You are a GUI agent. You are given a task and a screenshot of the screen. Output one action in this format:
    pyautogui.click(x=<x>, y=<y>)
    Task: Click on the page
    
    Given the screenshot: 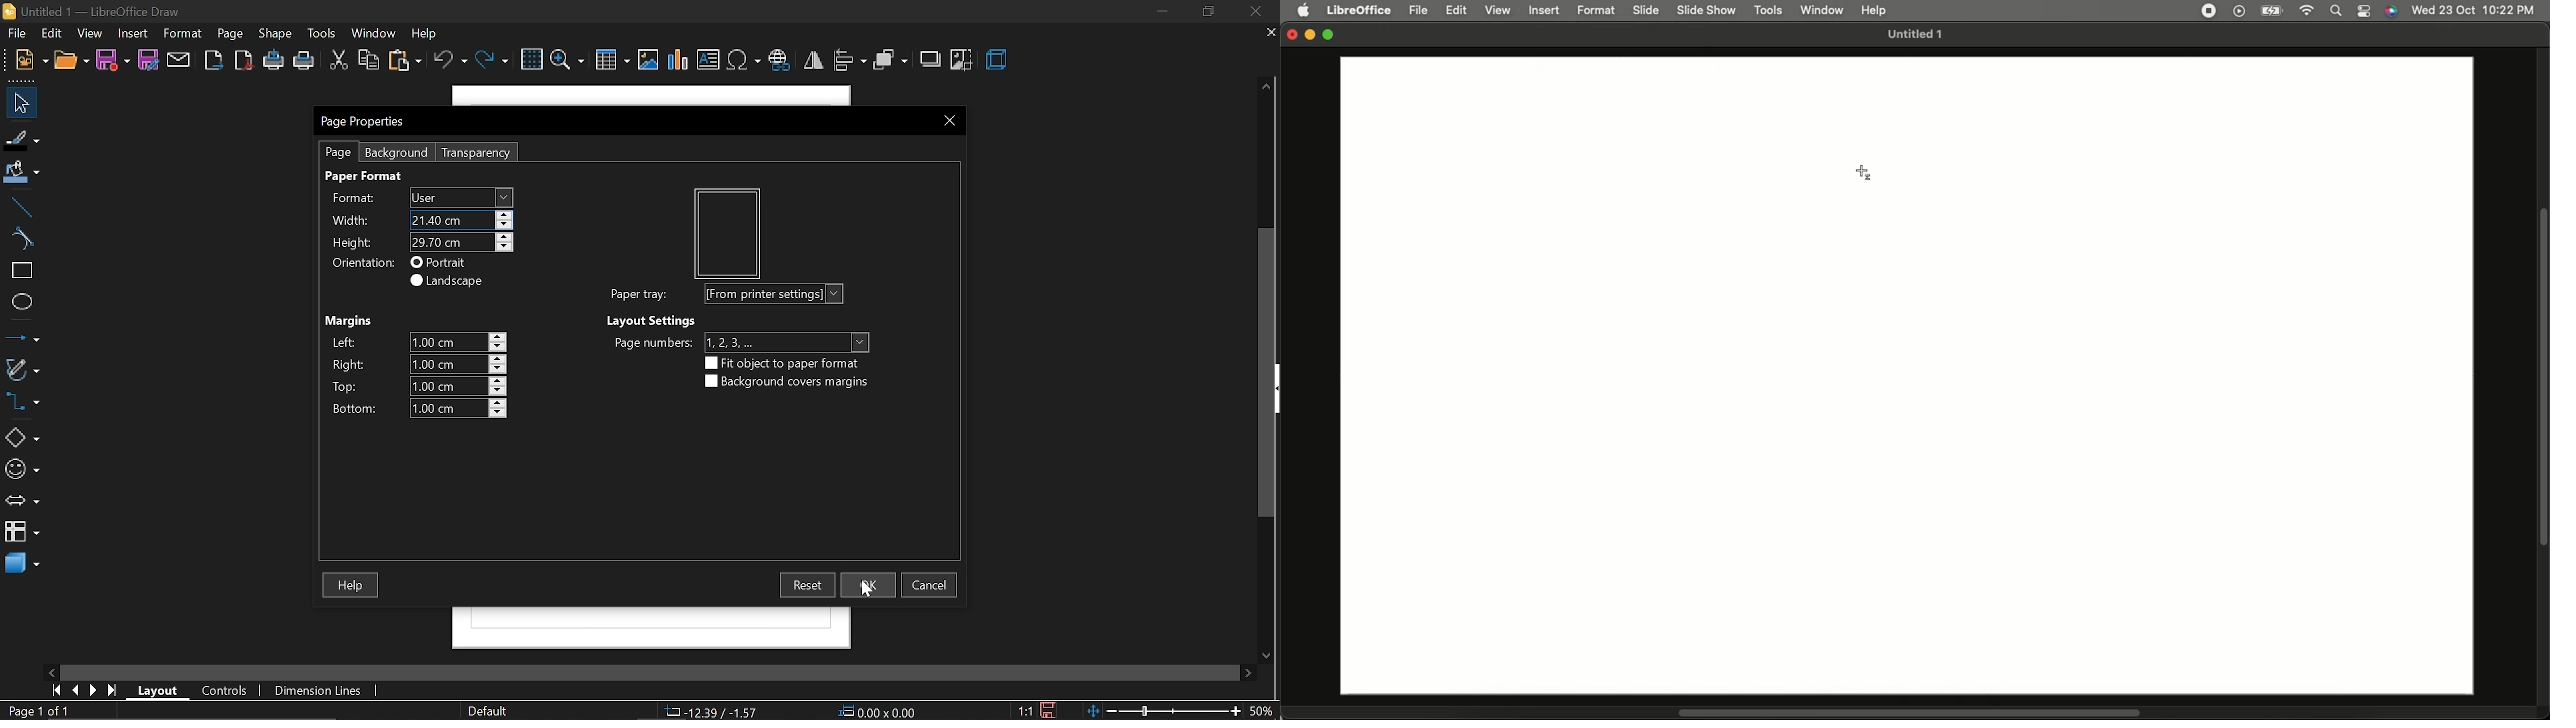 What is the action you would take?
    pyautogui.click(x=230, y=34)
    